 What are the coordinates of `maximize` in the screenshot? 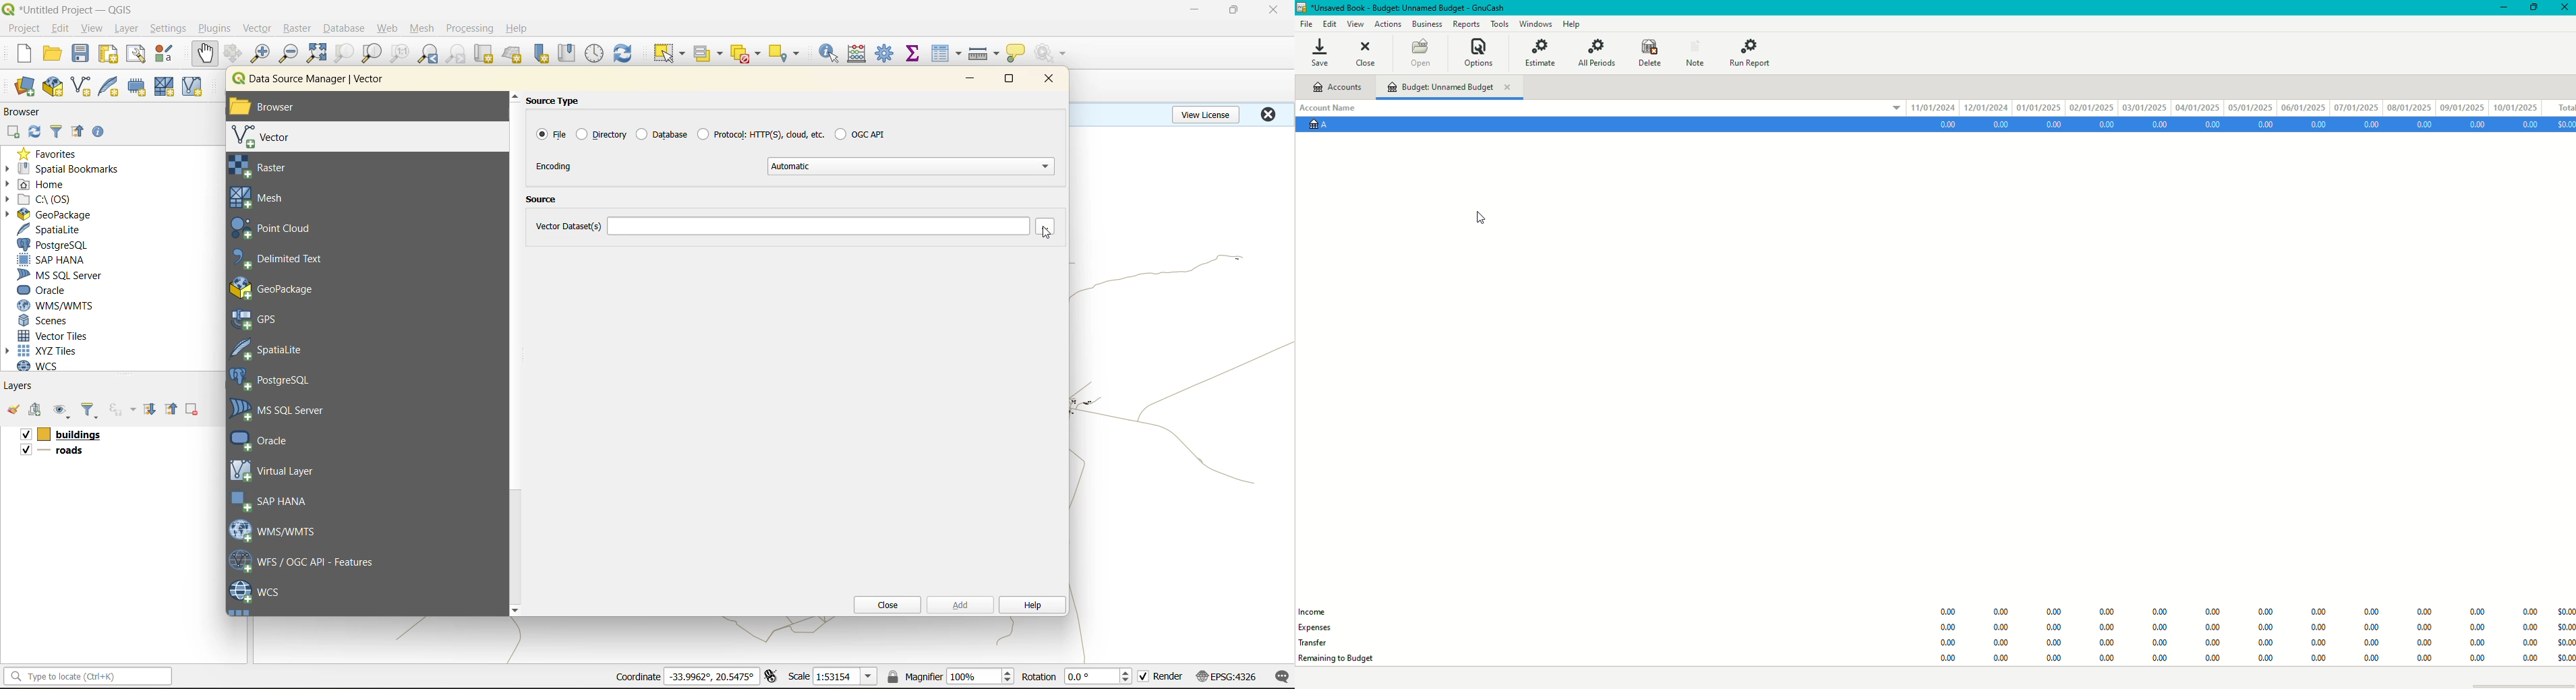 It's located at (1235, 10).